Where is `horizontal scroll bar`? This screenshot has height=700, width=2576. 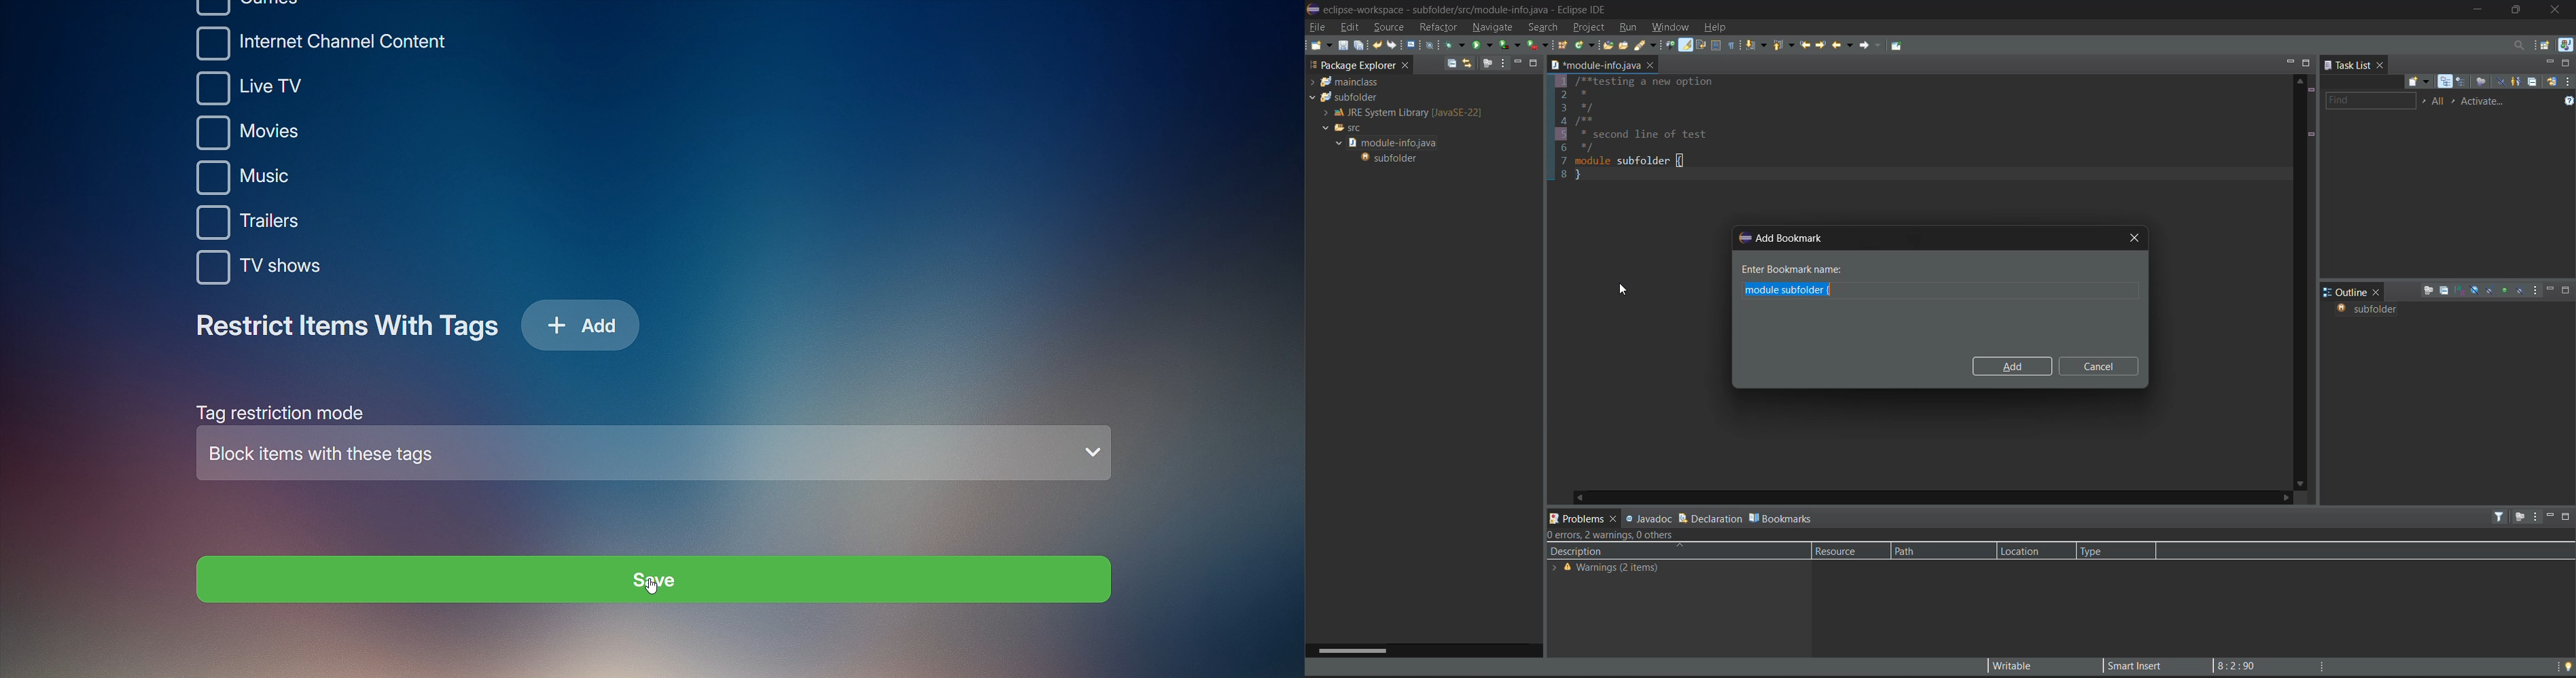
horizontal scroll bar is located at coordinates (1359, 652).